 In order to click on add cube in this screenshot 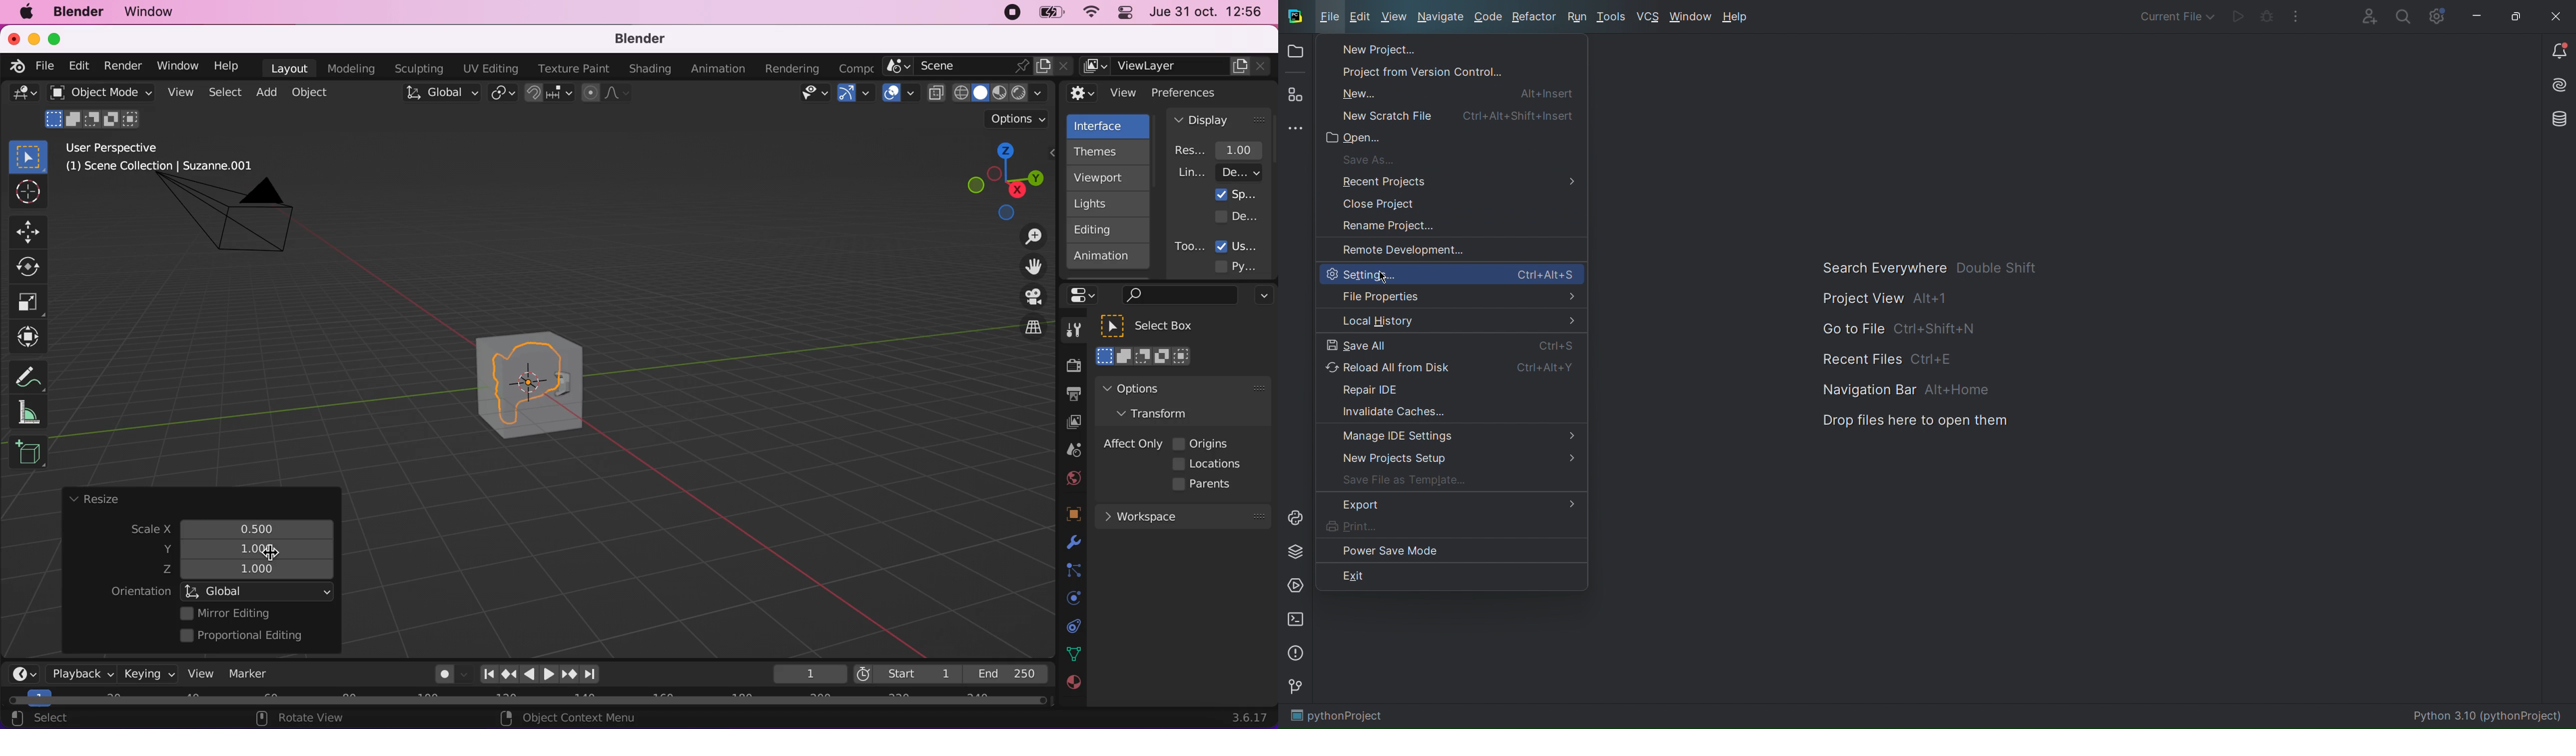, I will do `click(28, 453)`.